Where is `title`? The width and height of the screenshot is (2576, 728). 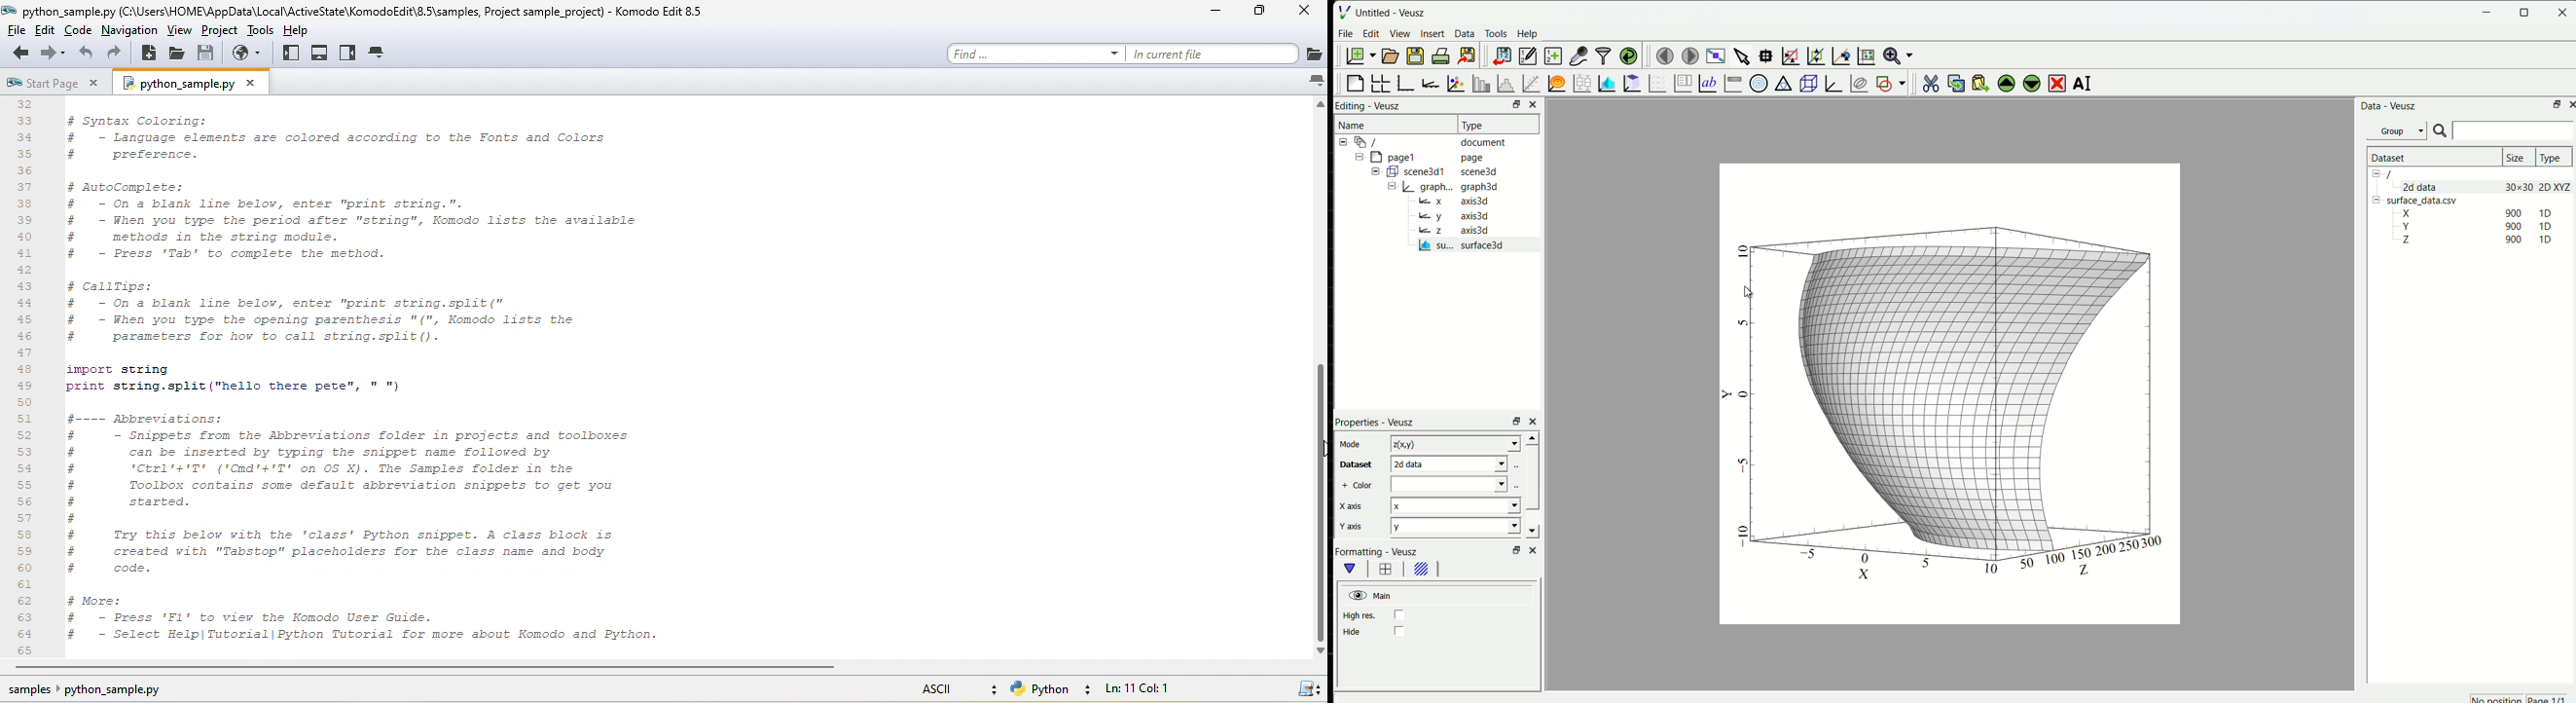
title is located at coordinates (363, 11).